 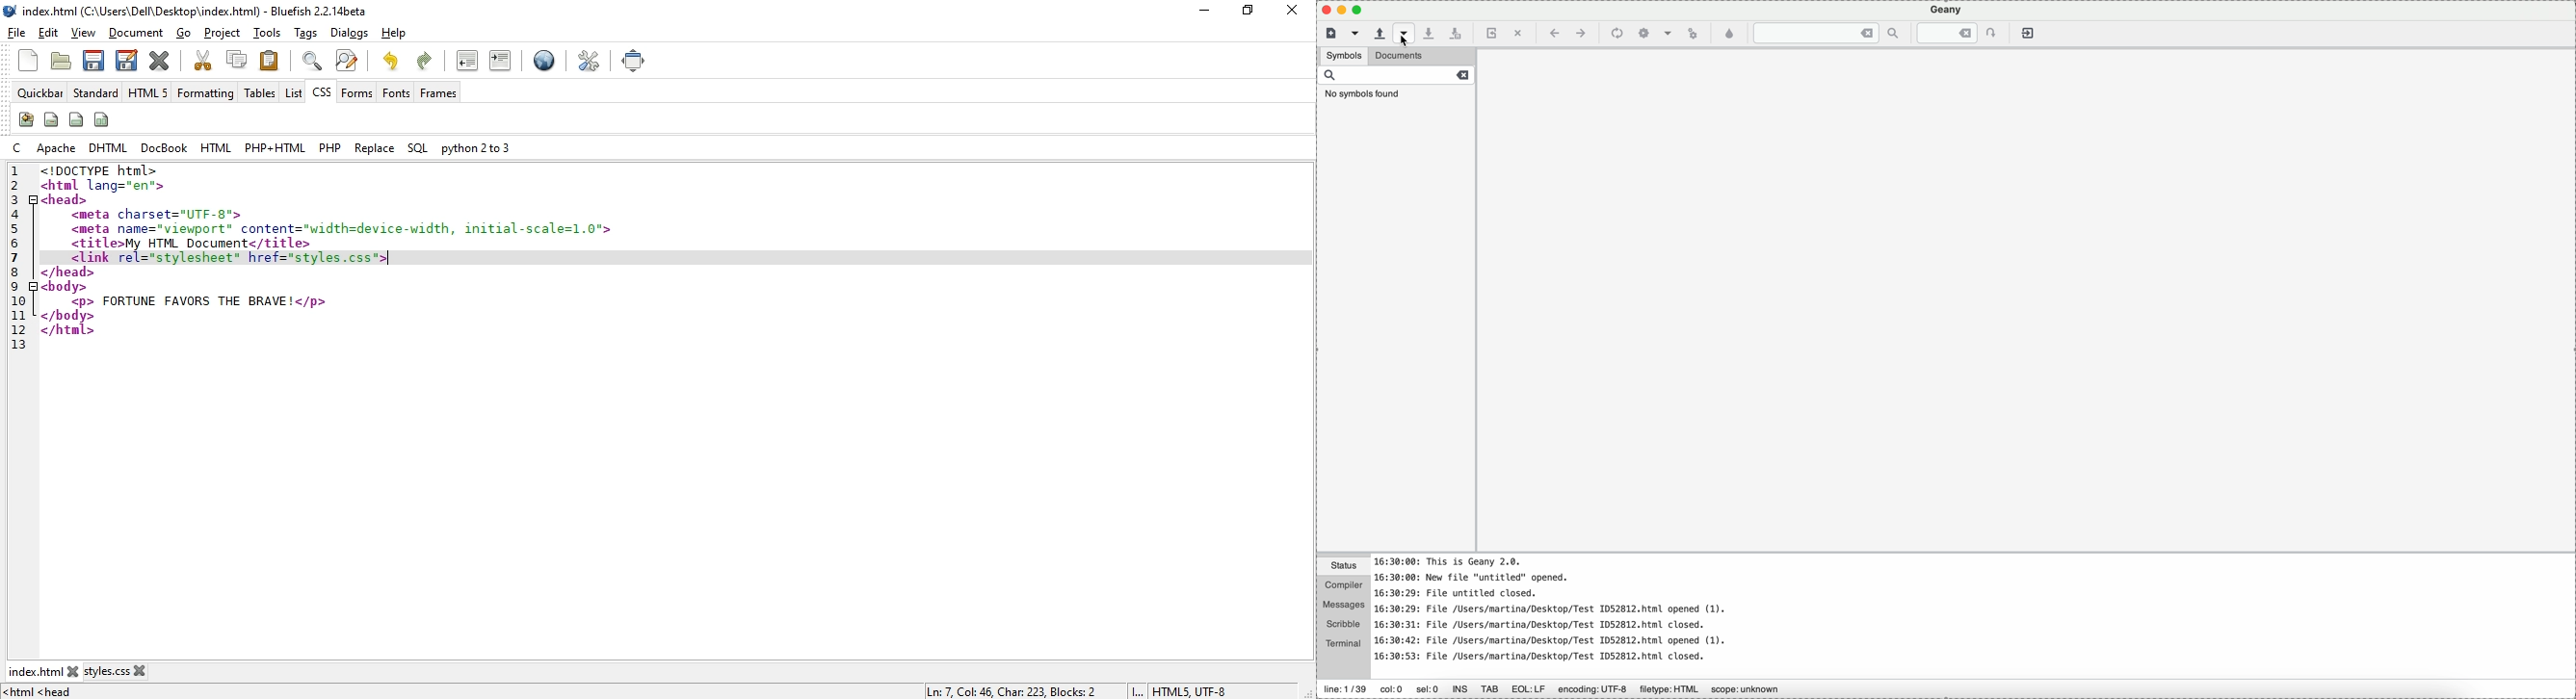 I want to click on save current file, so click(x=92, y=59).